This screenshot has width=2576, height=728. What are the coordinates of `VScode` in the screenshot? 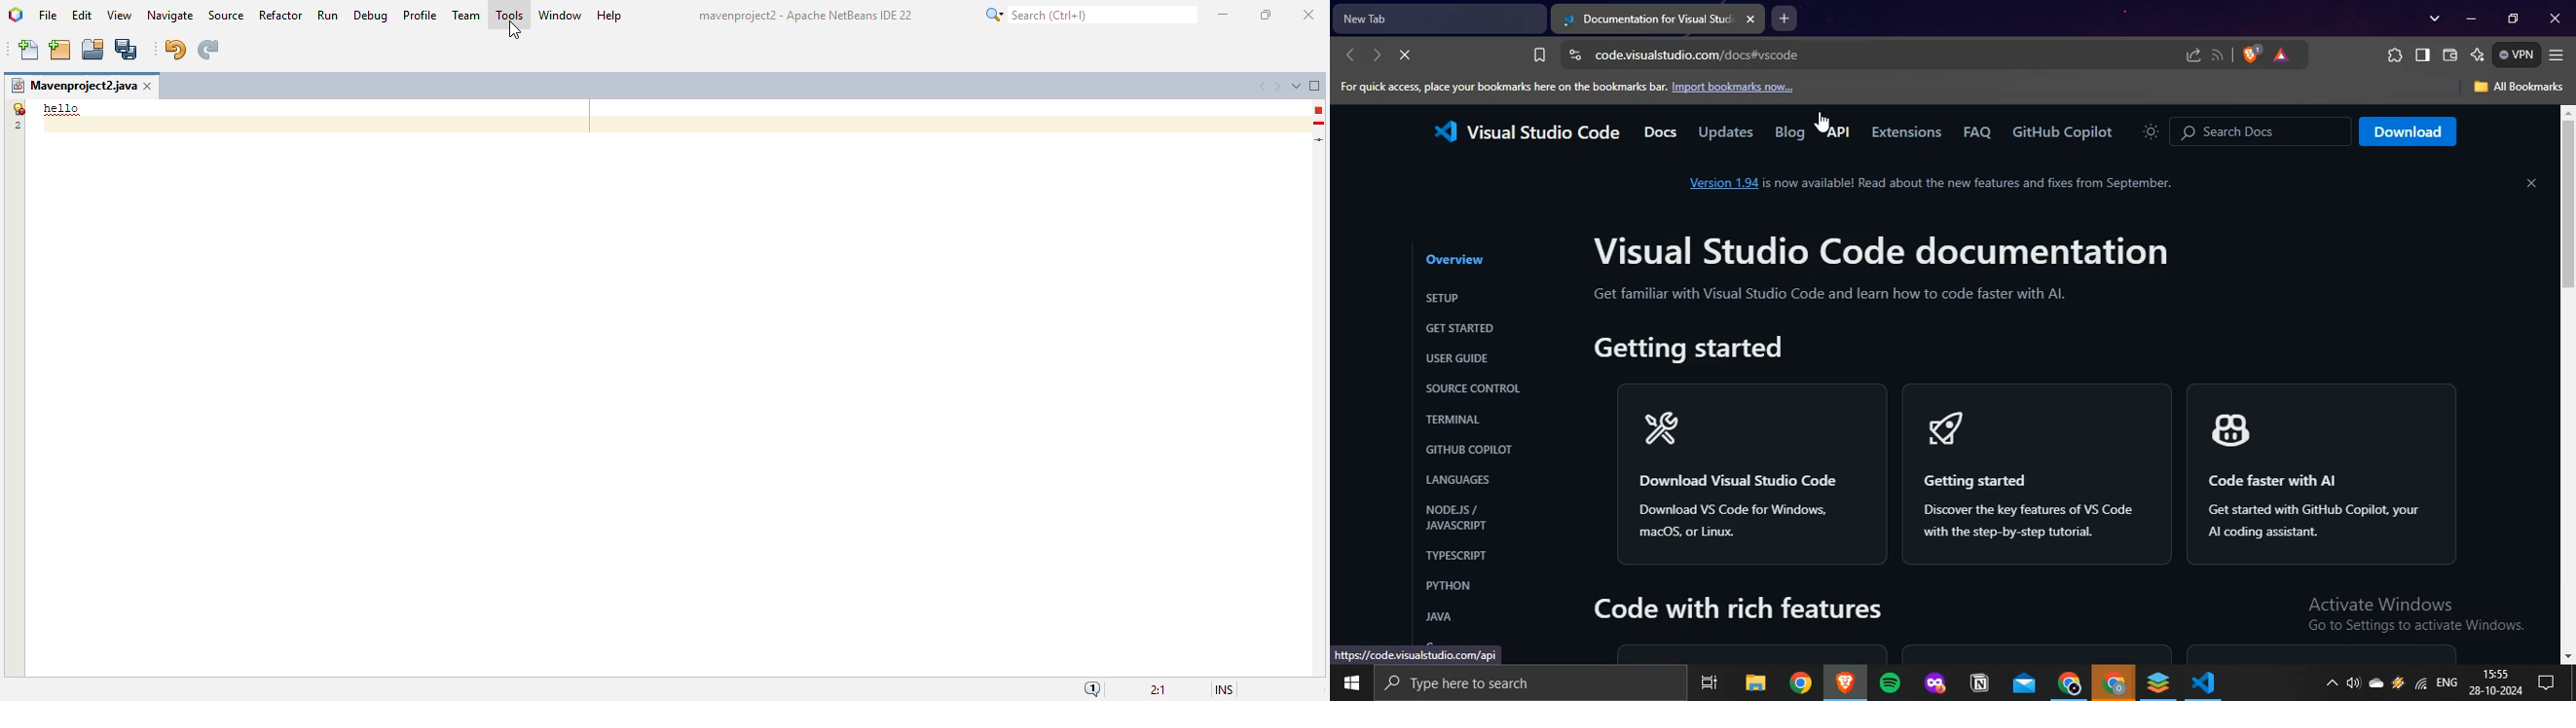 It's located at (2205, 684).